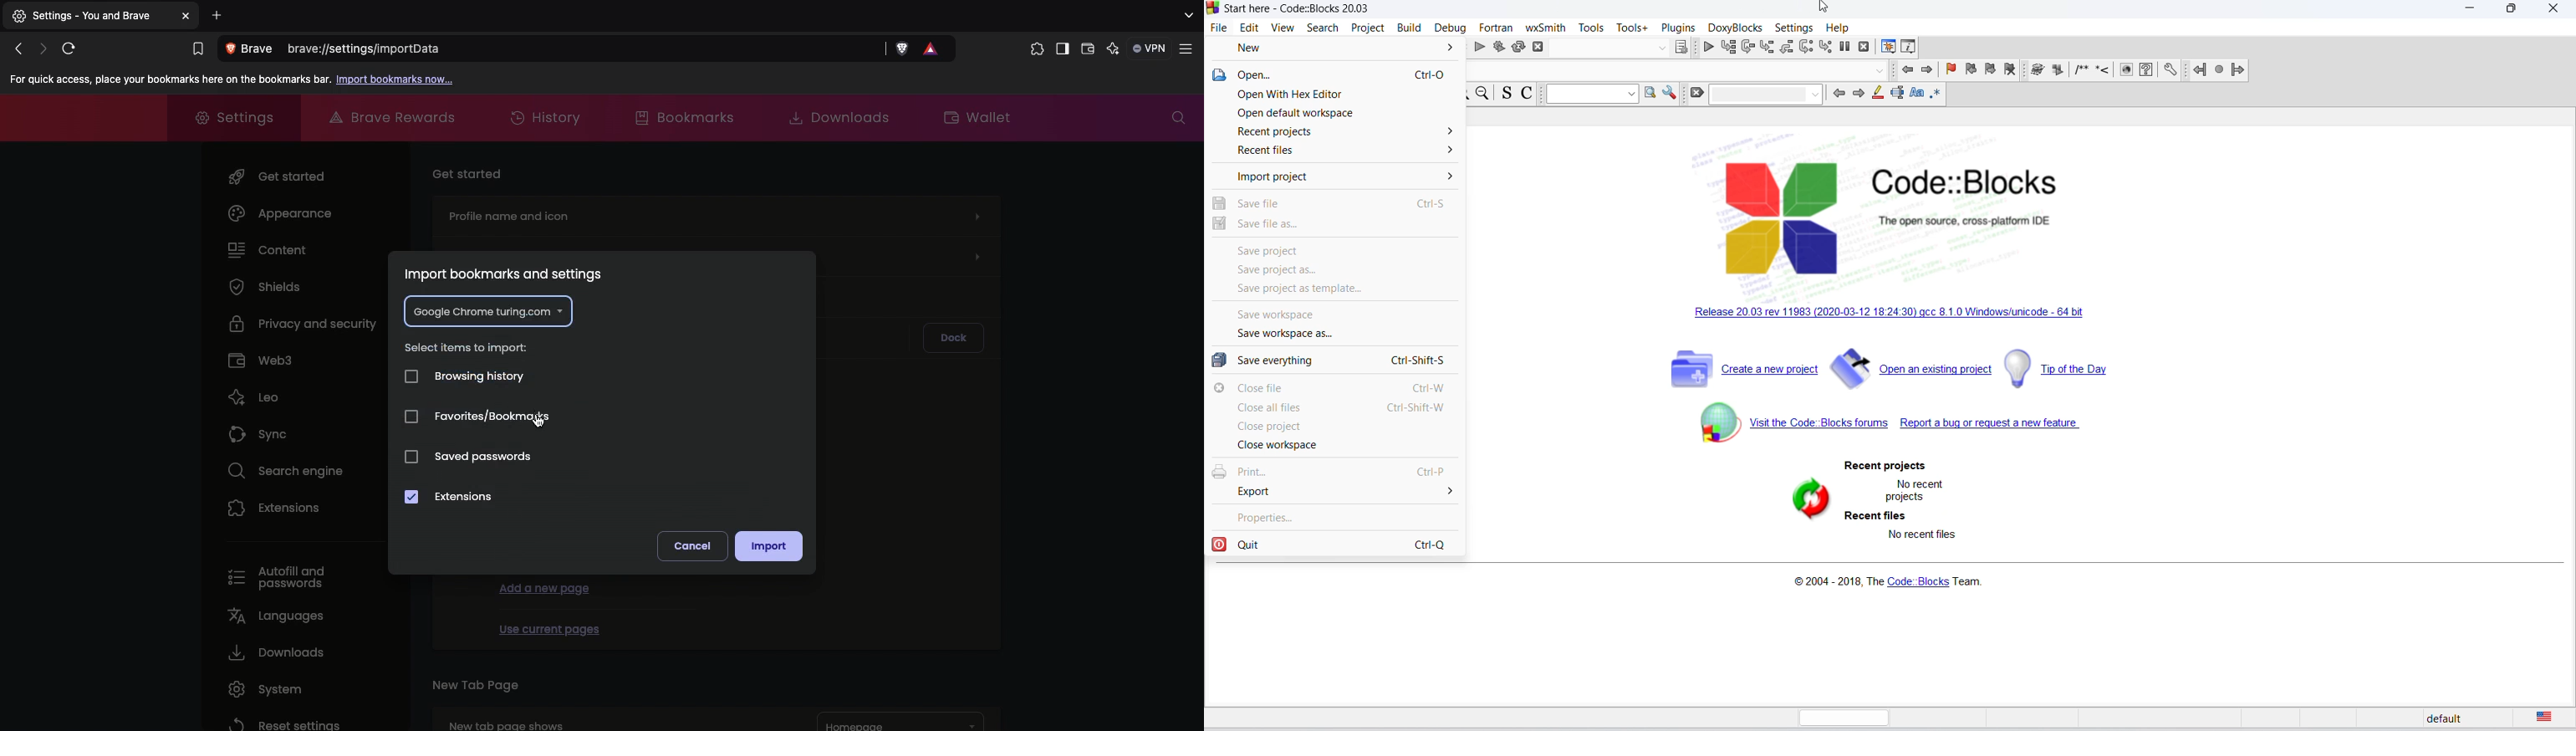  What do you see at coordinates (1888, 46) in the screenshot?
I see `debugging window` at bounding box center [1888, 46].